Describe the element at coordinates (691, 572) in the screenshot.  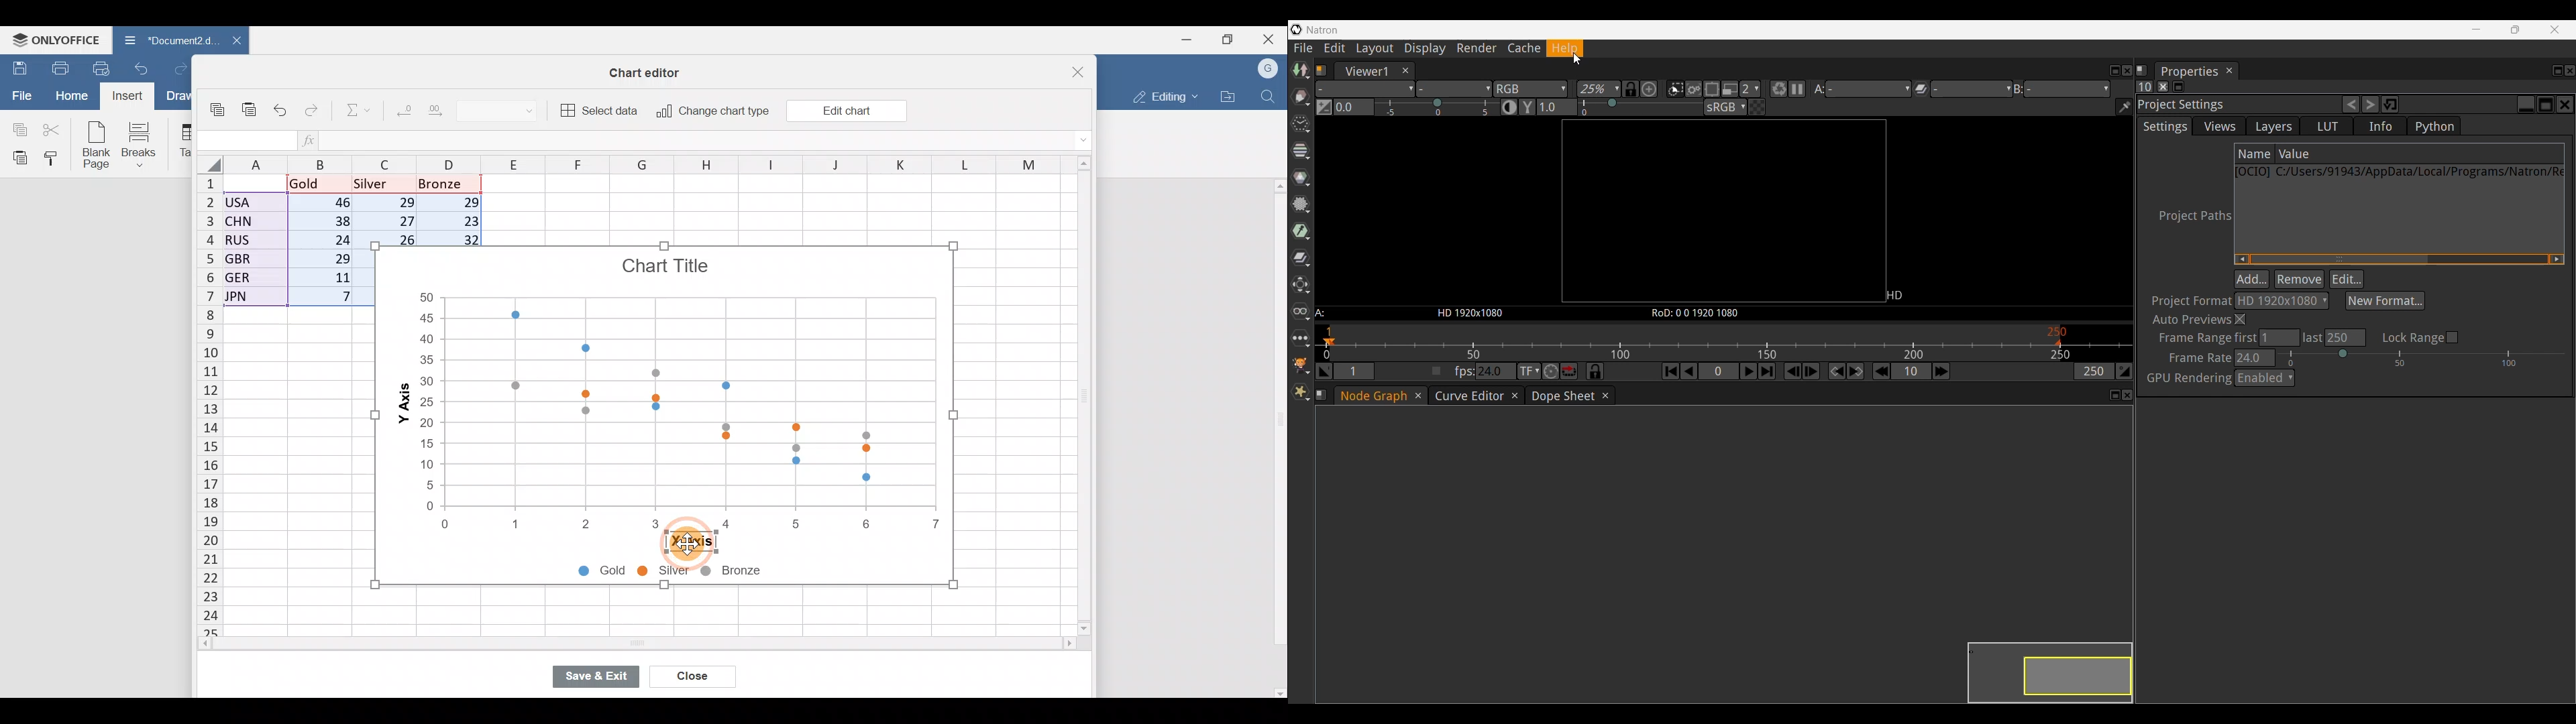
I see `Chart legends` at that location.